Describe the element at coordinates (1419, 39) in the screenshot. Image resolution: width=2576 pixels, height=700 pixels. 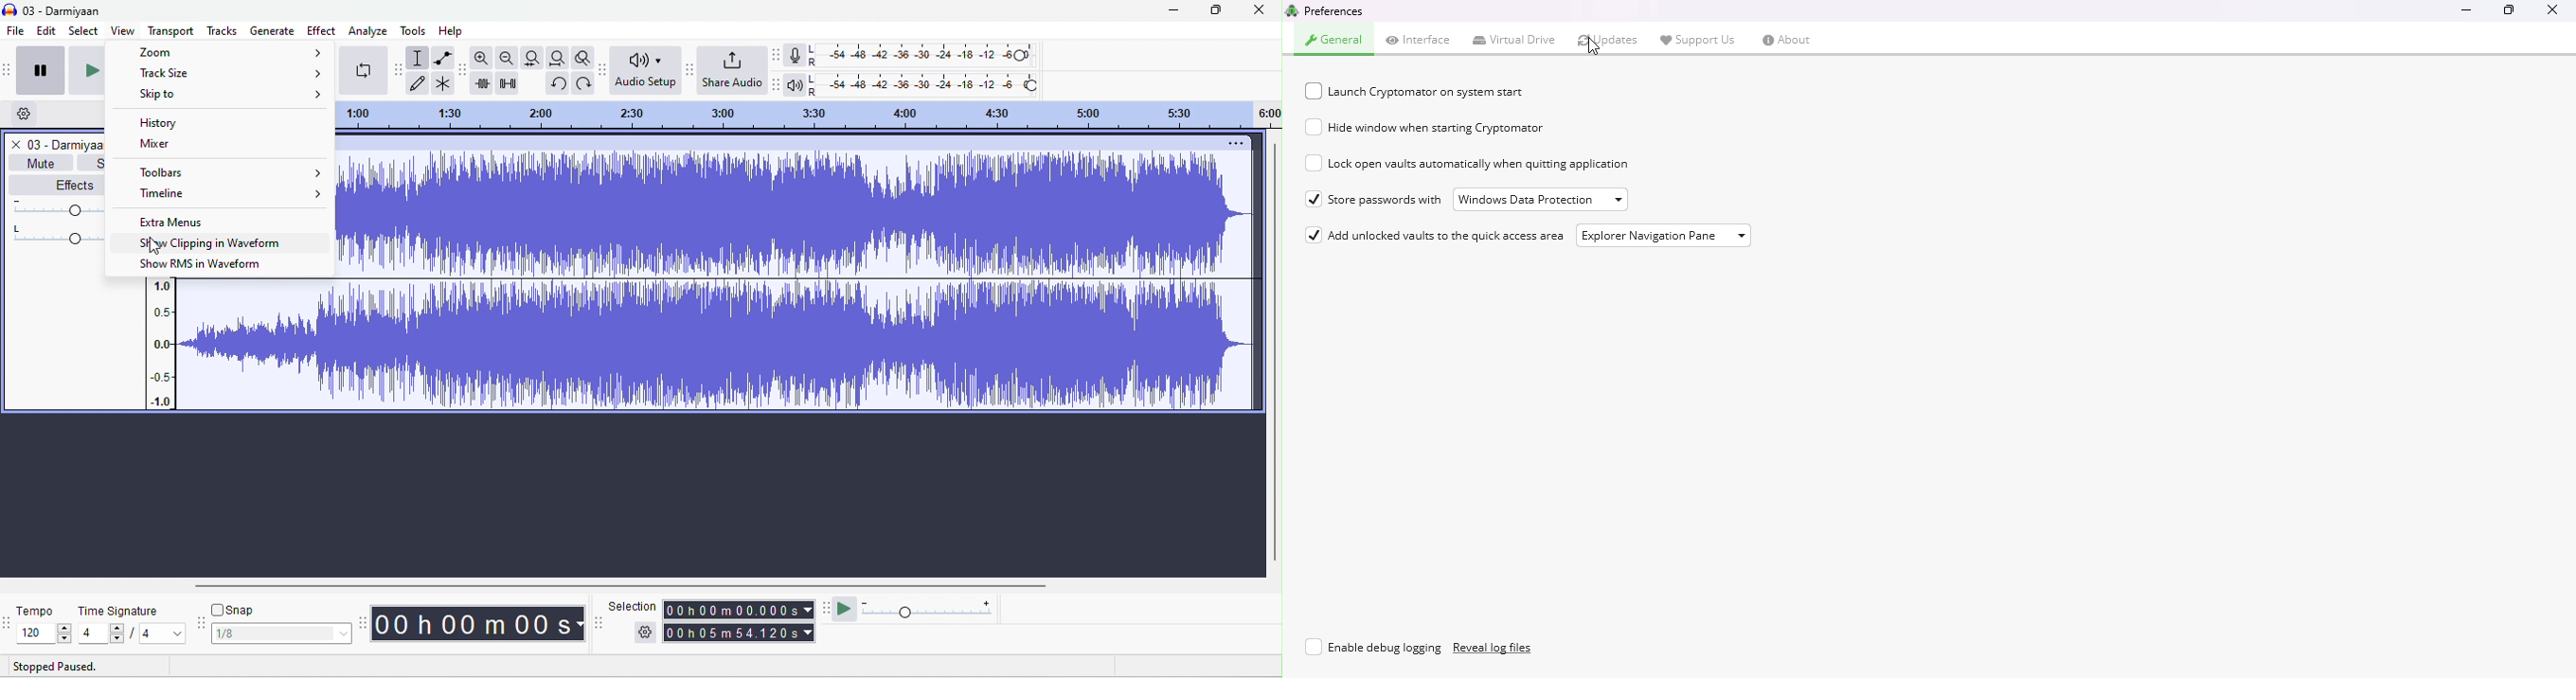
I see `interface` at that location.